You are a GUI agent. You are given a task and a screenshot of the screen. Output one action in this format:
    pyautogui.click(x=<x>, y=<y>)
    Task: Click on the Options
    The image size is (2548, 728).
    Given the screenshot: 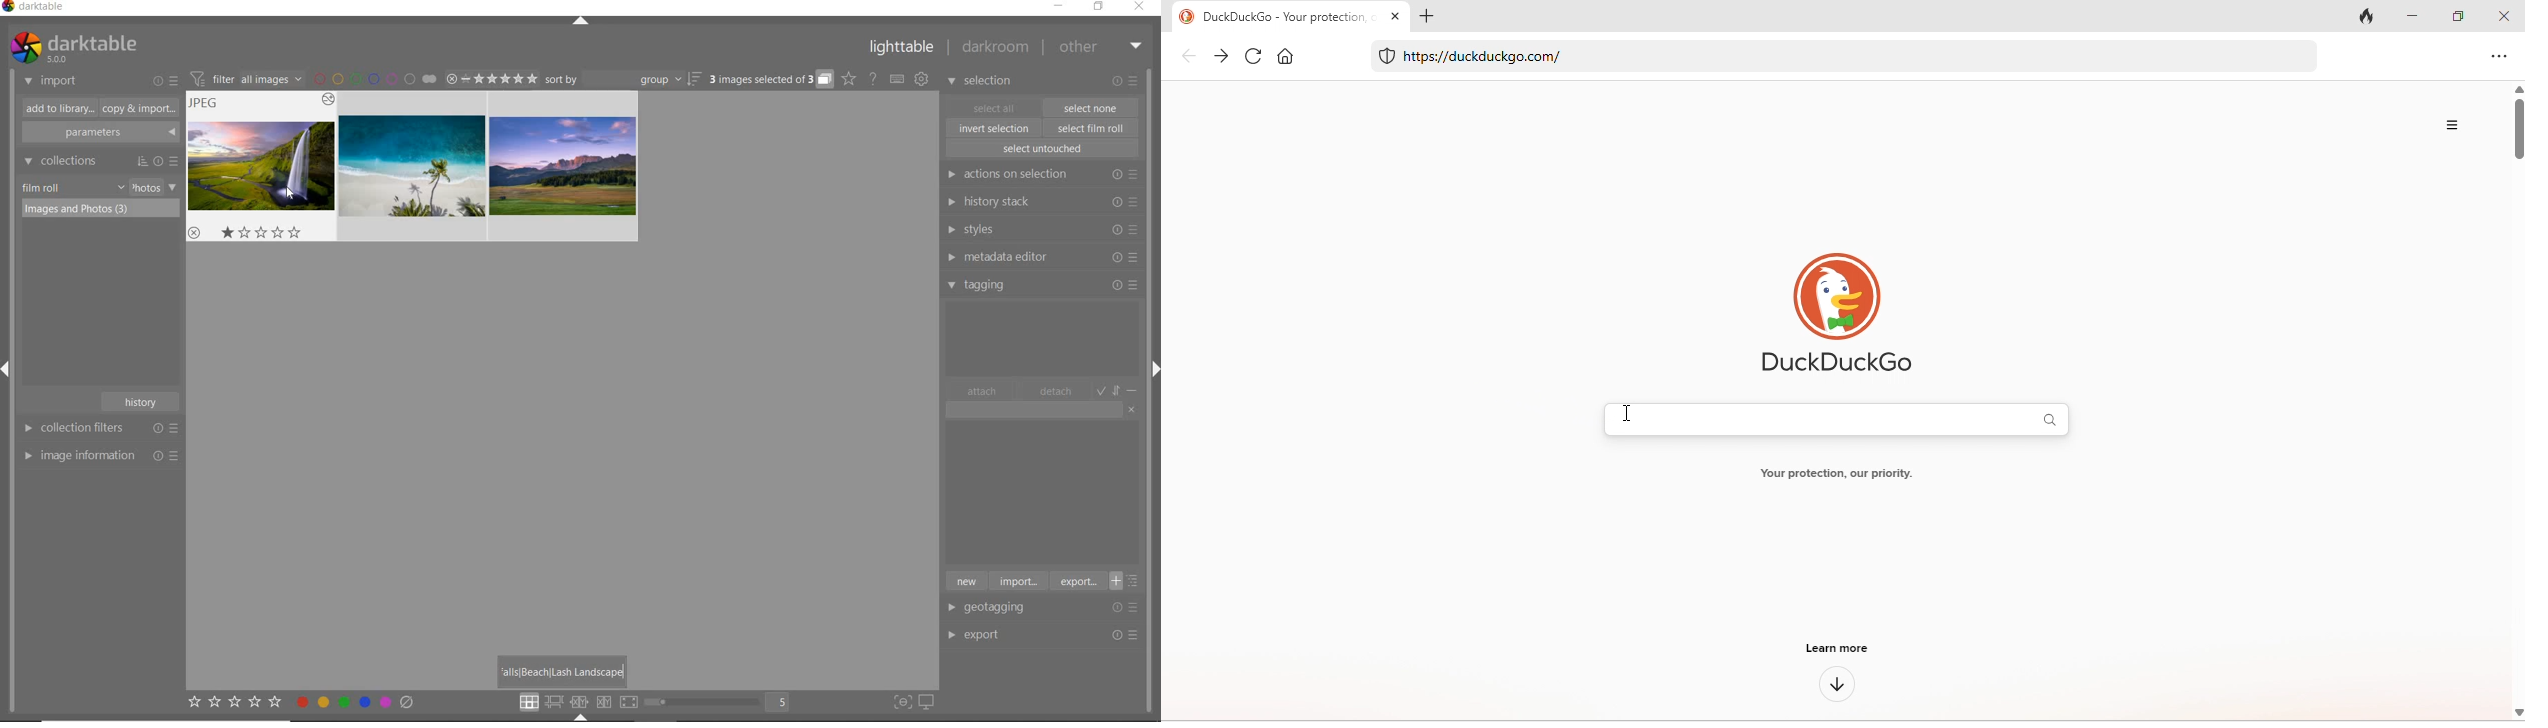 What is the action you would take?
    pyautogui.click(x=1130, y=607)
    